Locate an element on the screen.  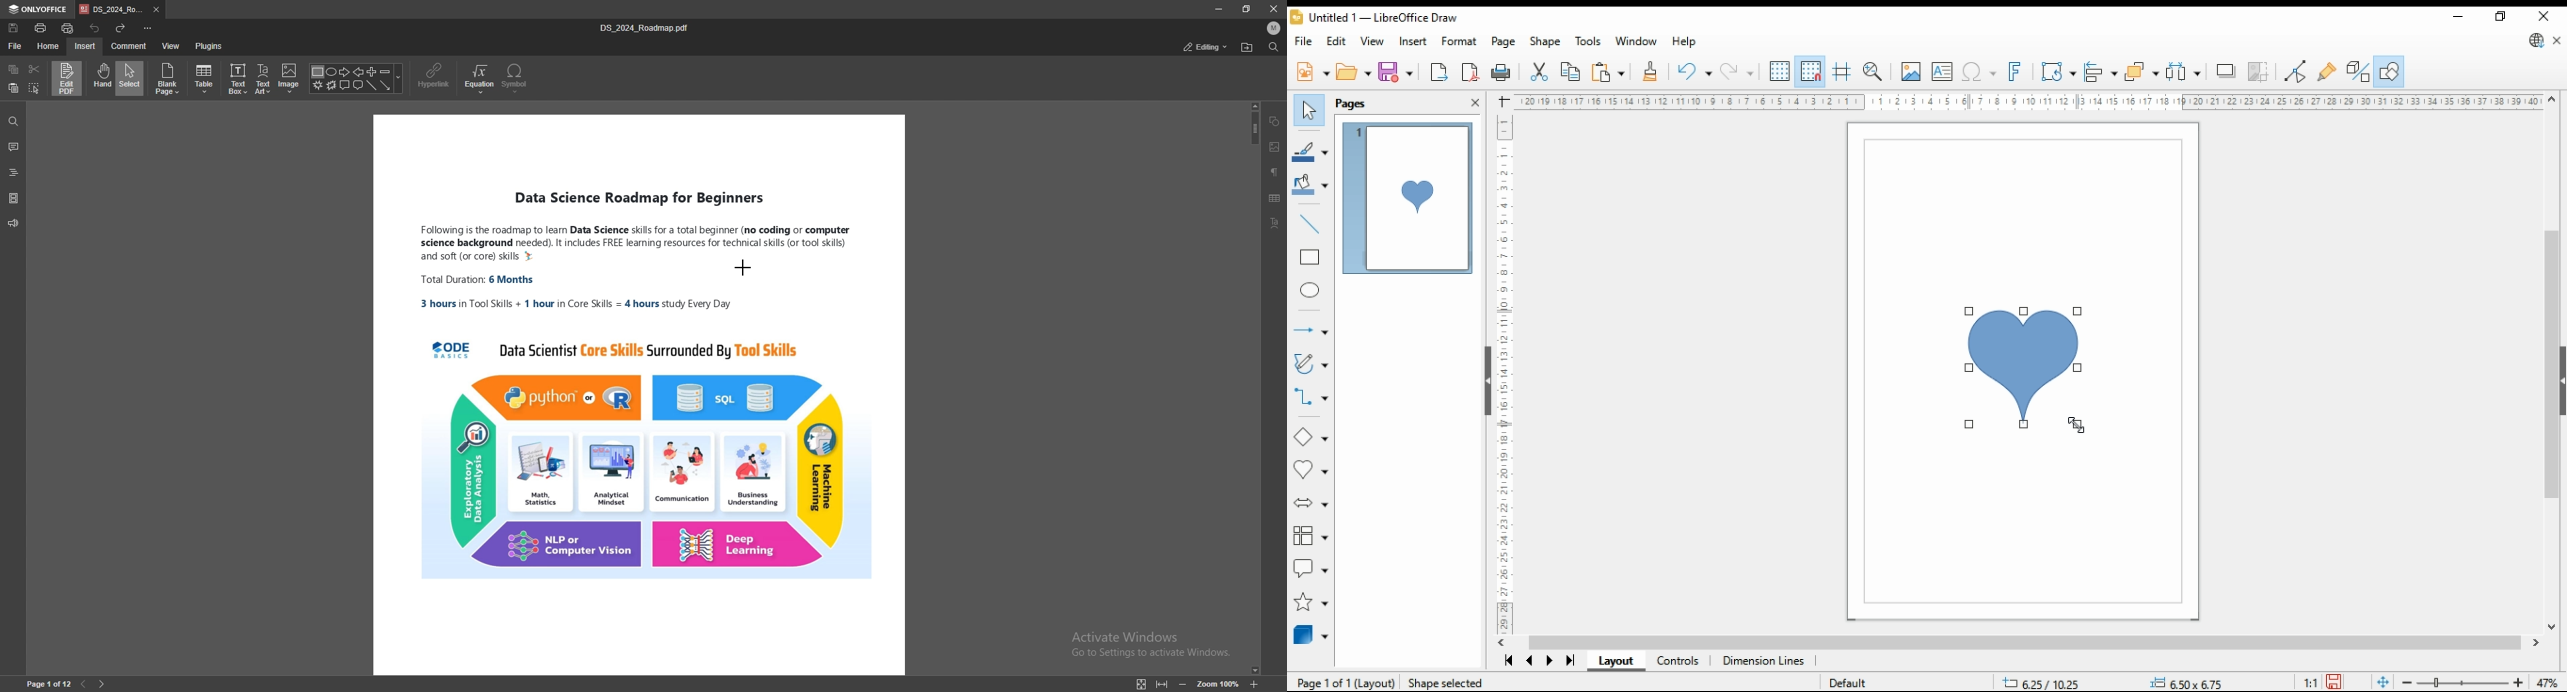
3D objects is located at coordinates (1310, 635).